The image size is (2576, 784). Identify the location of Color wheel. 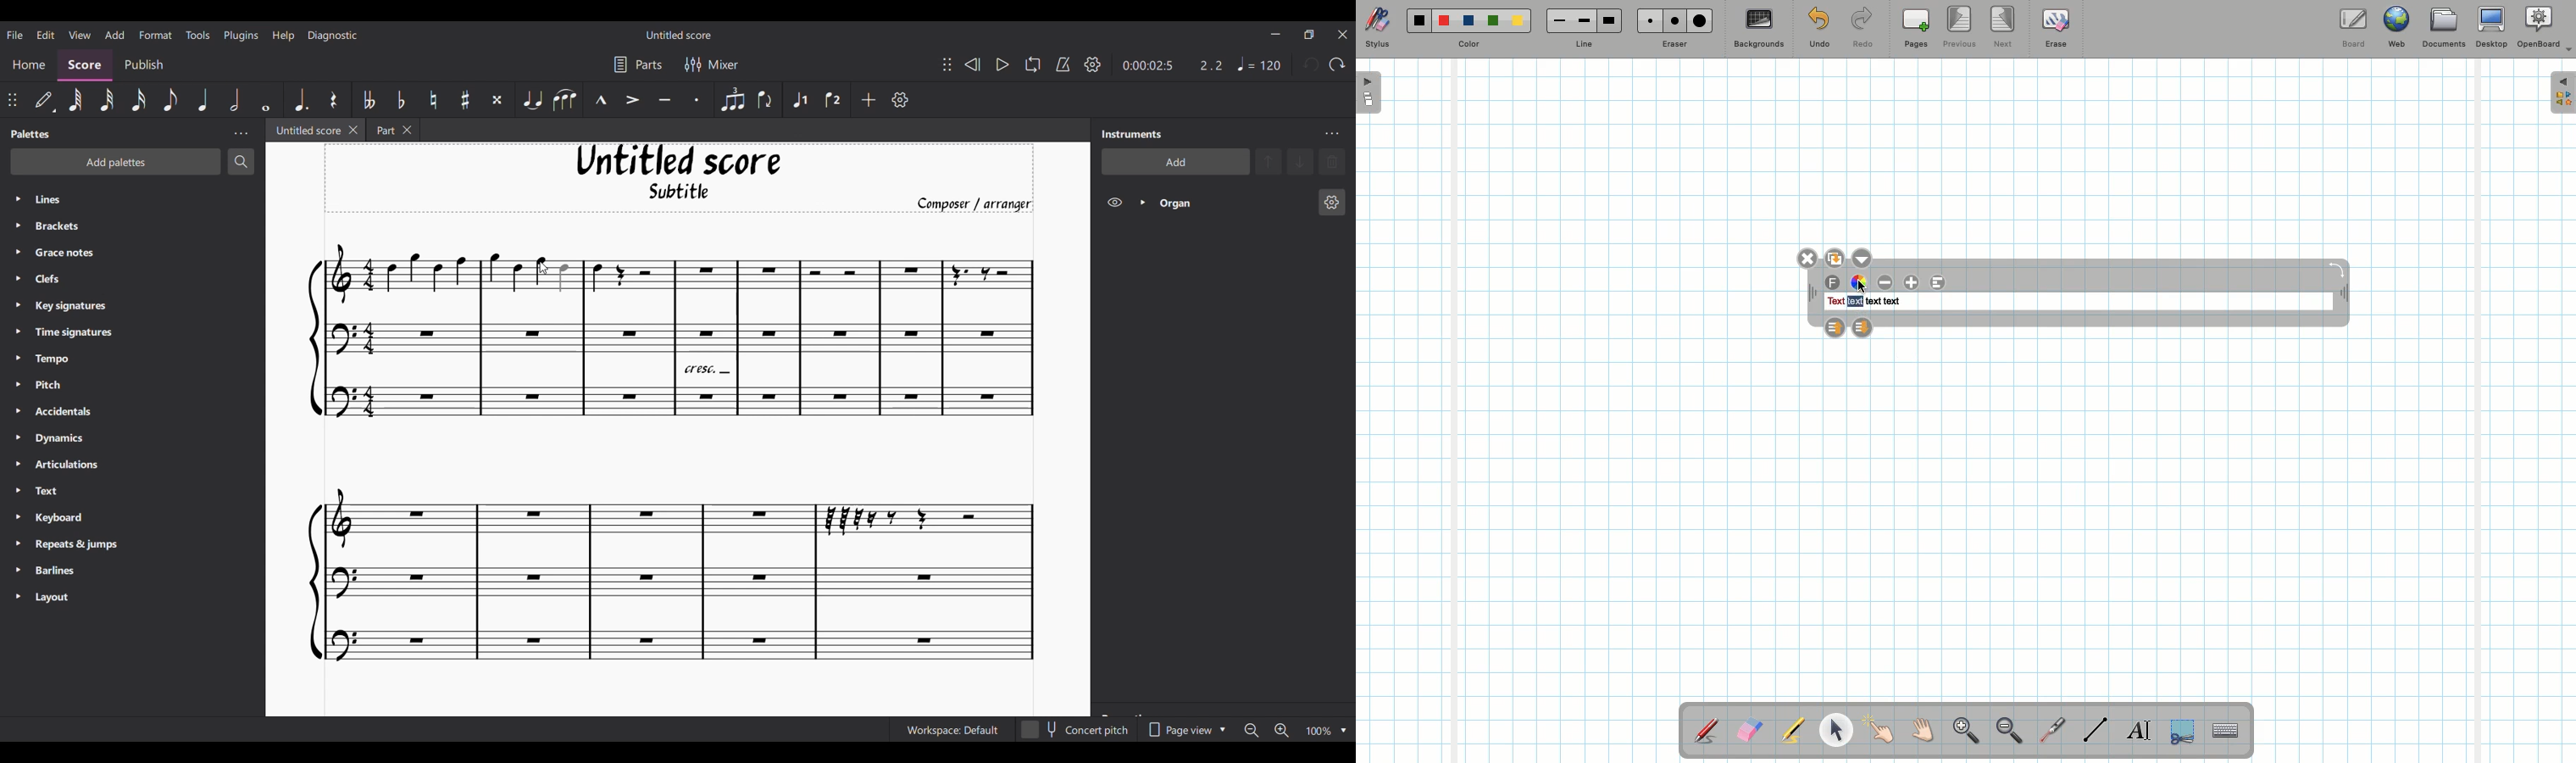
(1858, 281).